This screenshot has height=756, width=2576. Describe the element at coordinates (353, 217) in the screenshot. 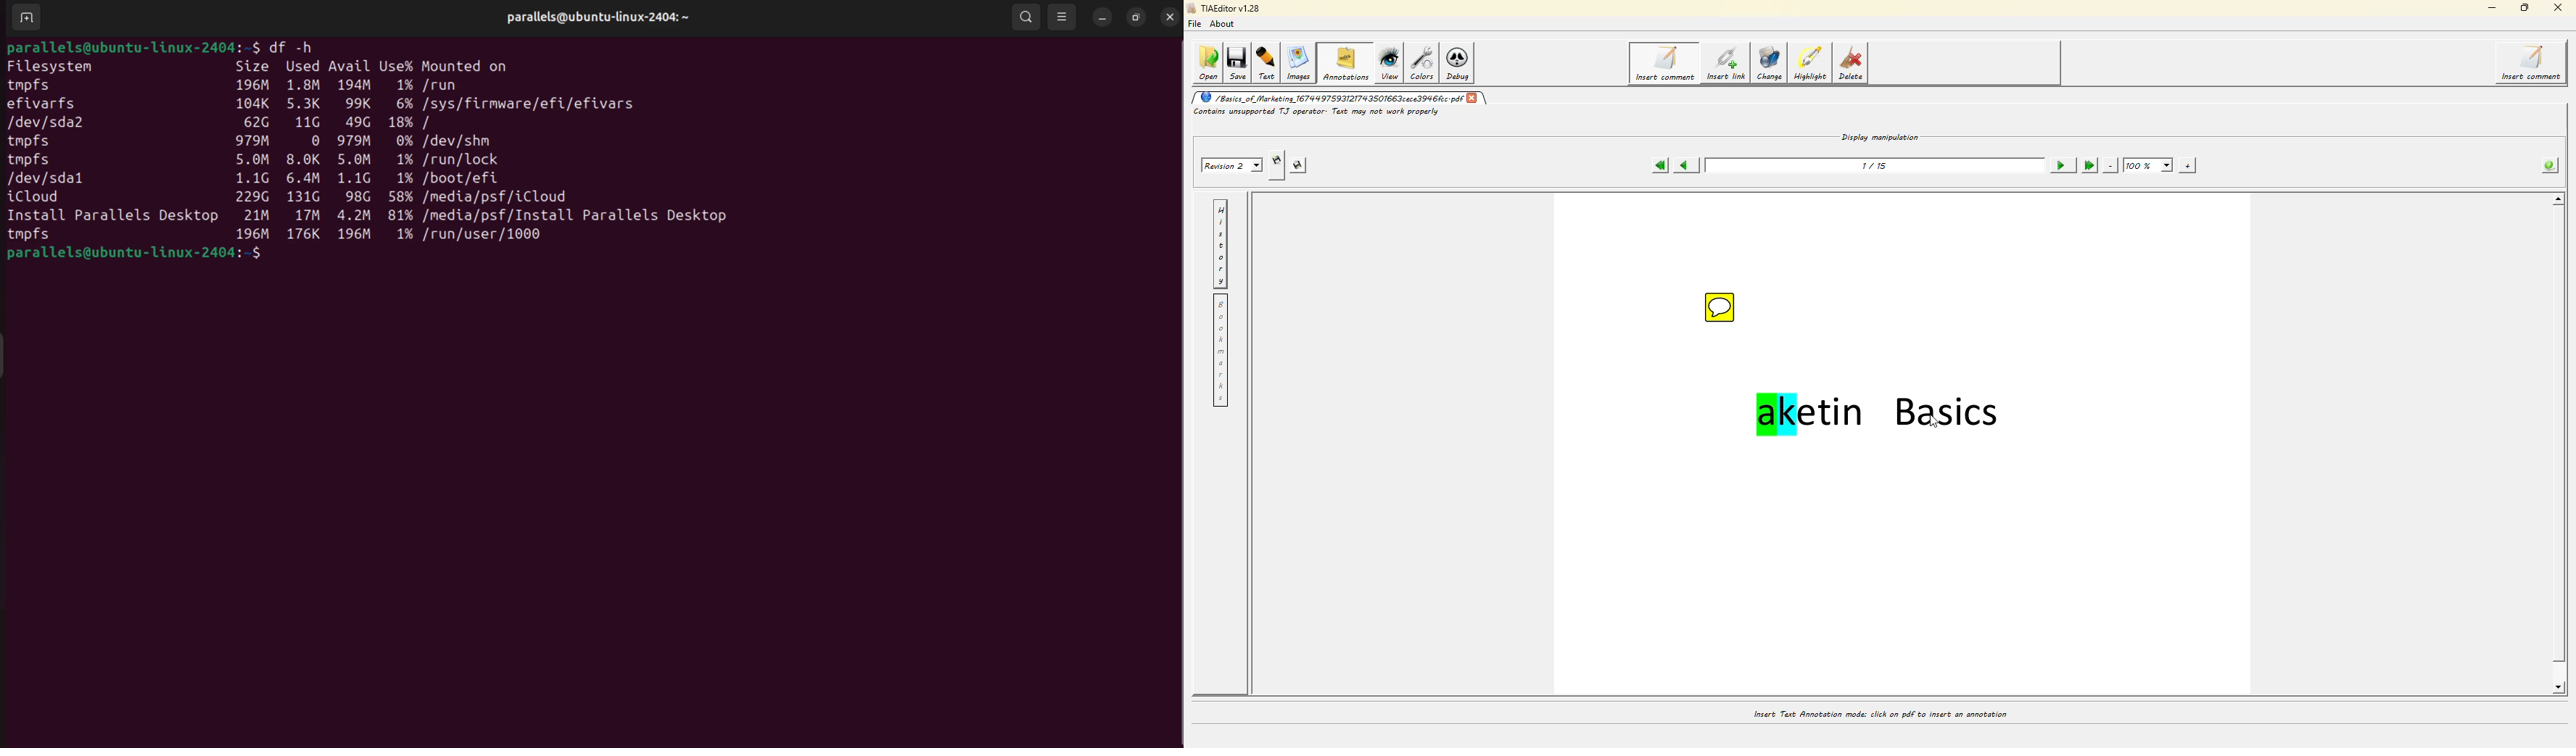

I see `4.2 m` at that location.